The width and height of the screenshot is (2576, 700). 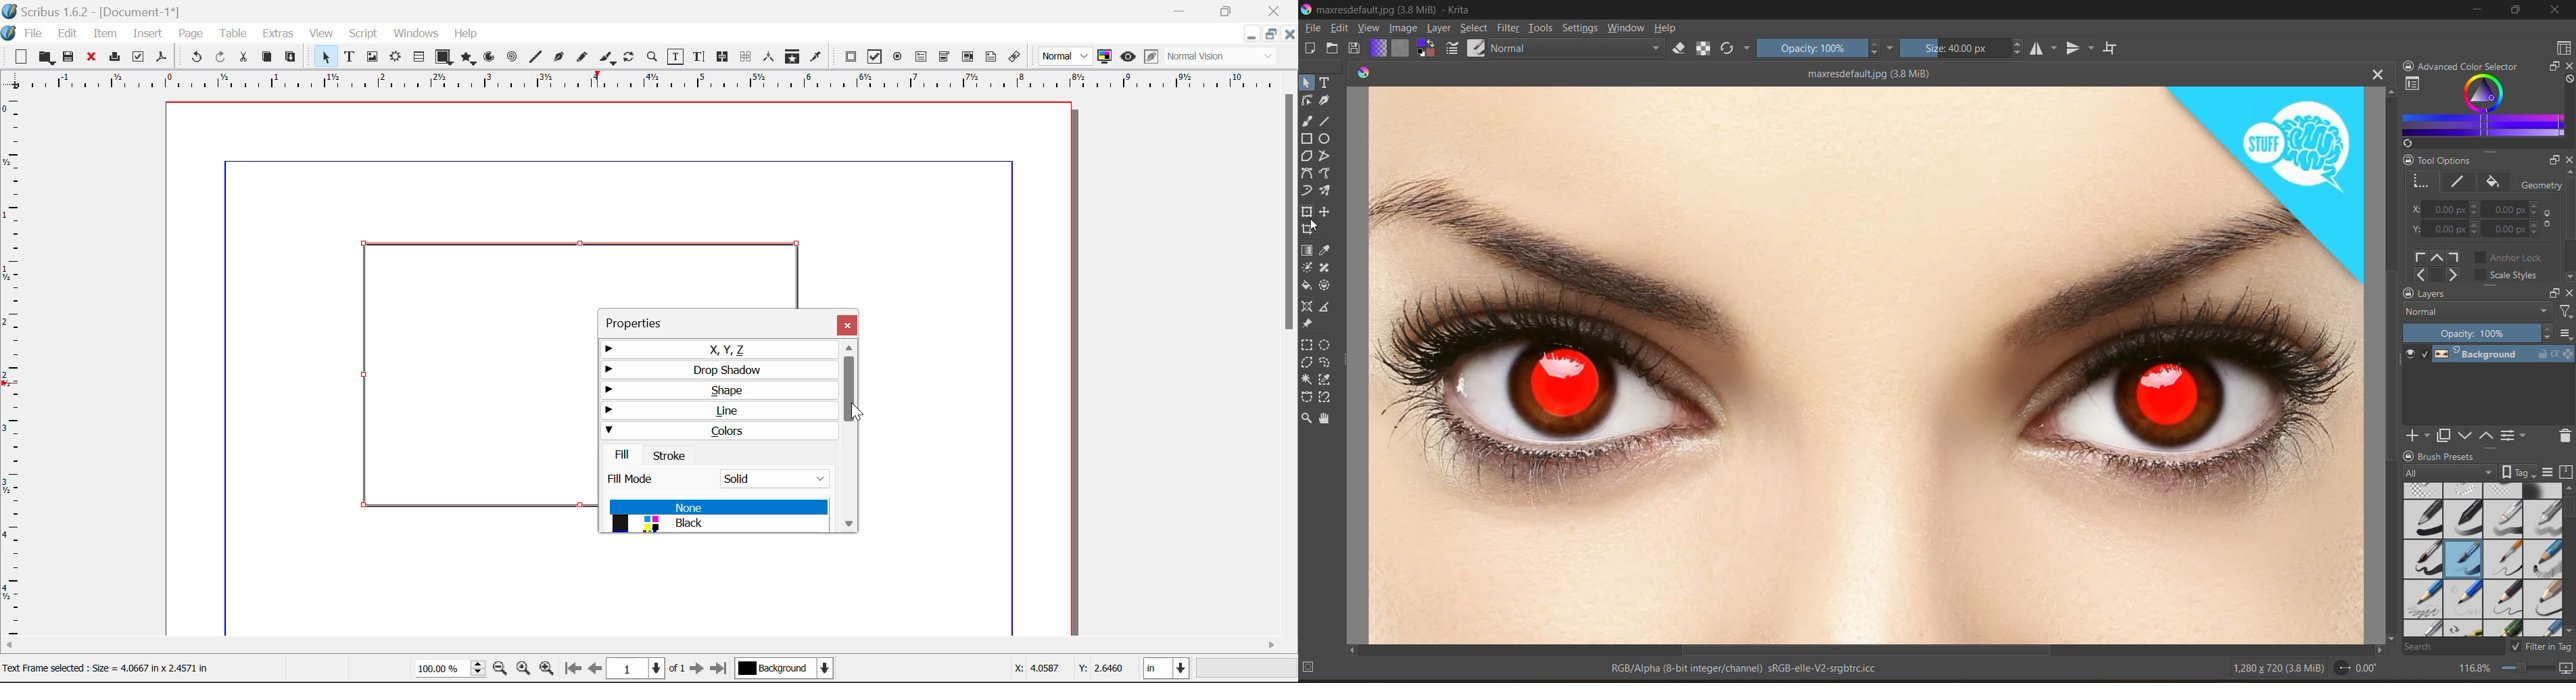 What do you see at coordinates (1326, 81) in the screenshot?
I see `tool` at bounding box center [1326, 81].